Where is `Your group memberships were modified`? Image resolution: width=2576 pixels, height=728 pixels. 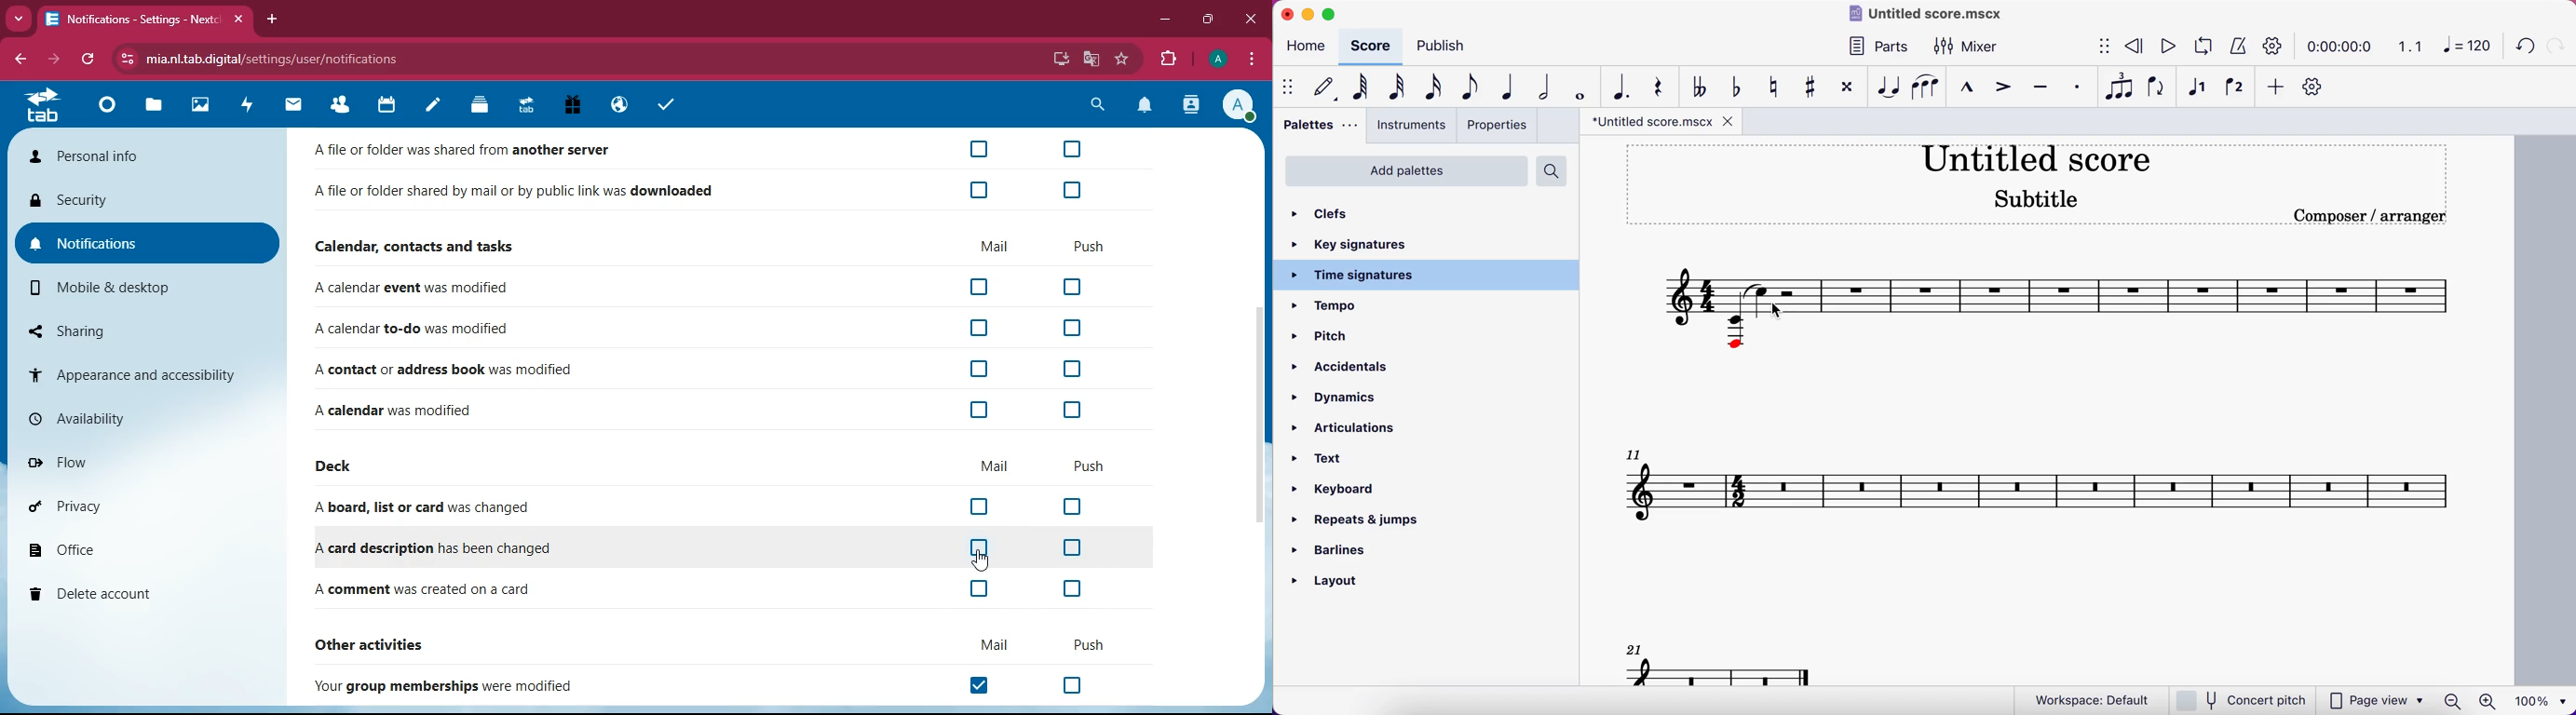 Your group memberships were modified is located at coordinates (451, 686).